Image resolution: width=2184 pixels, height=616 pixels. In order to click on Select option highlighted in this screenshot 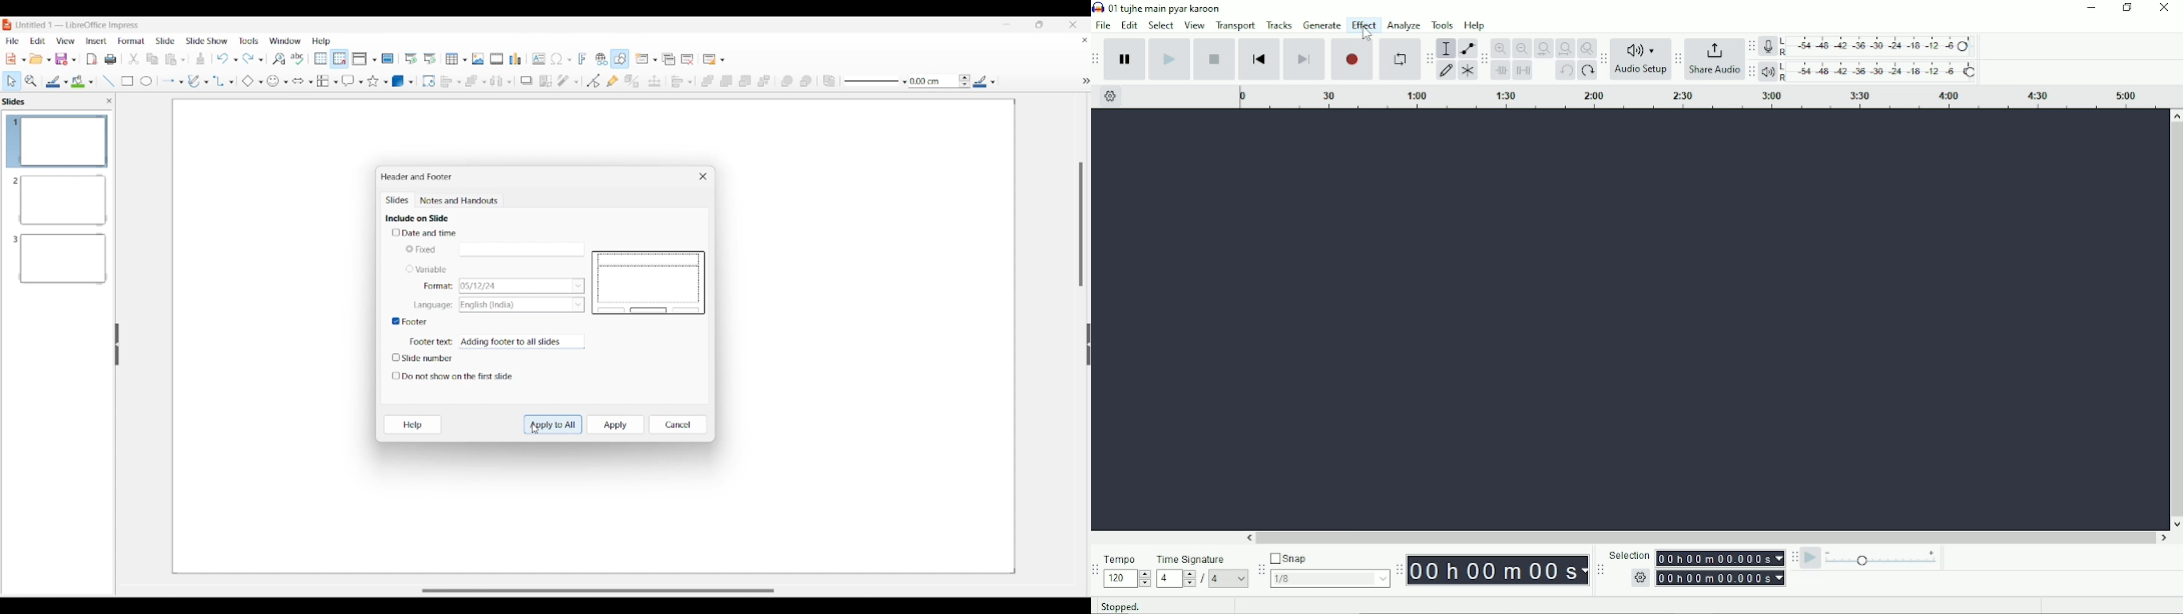, I will do `click(11, 81)`.